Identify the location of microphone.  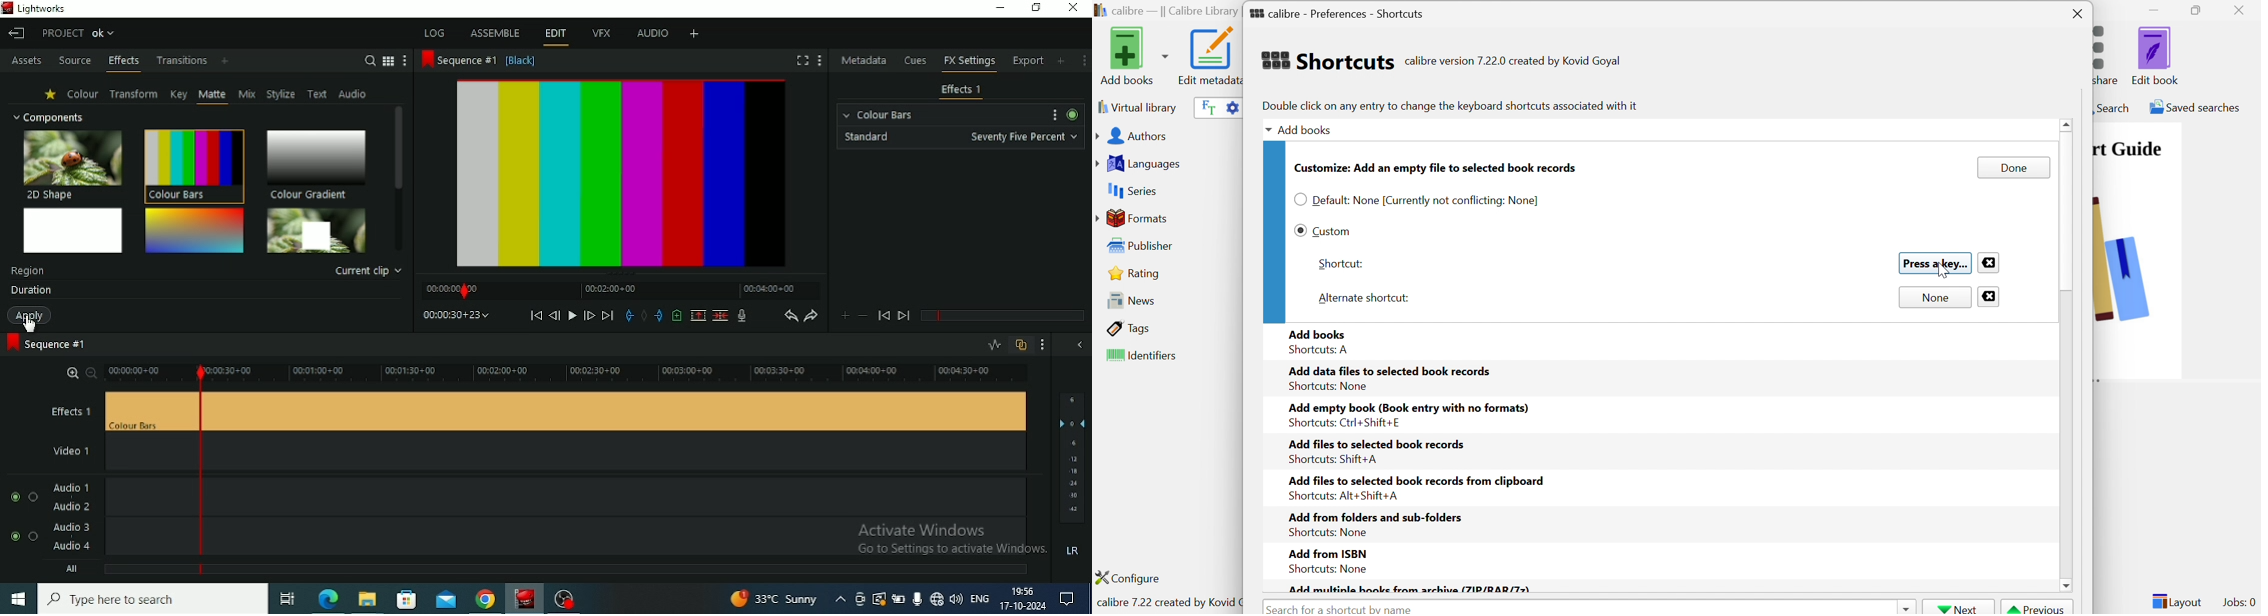
(918, 597).